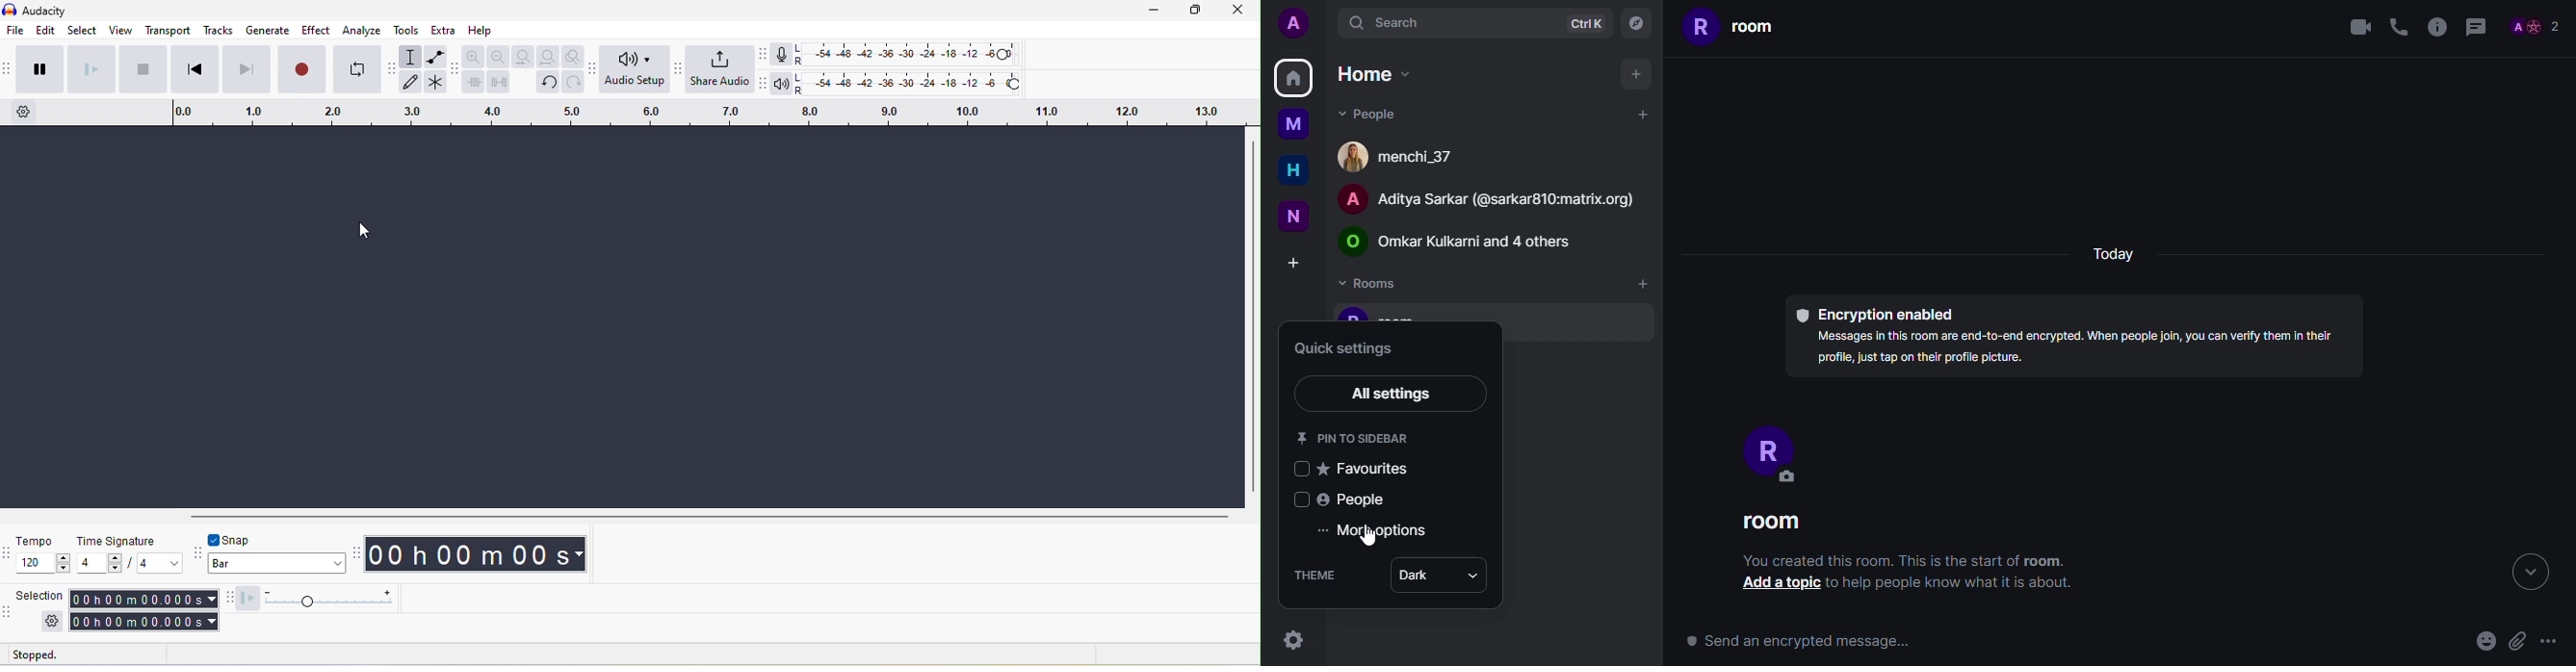 The image size is (2576, 672). Describe the element at coordinates (8, 69) in the screenshot. I see `audacity transport toolbar` at that location.